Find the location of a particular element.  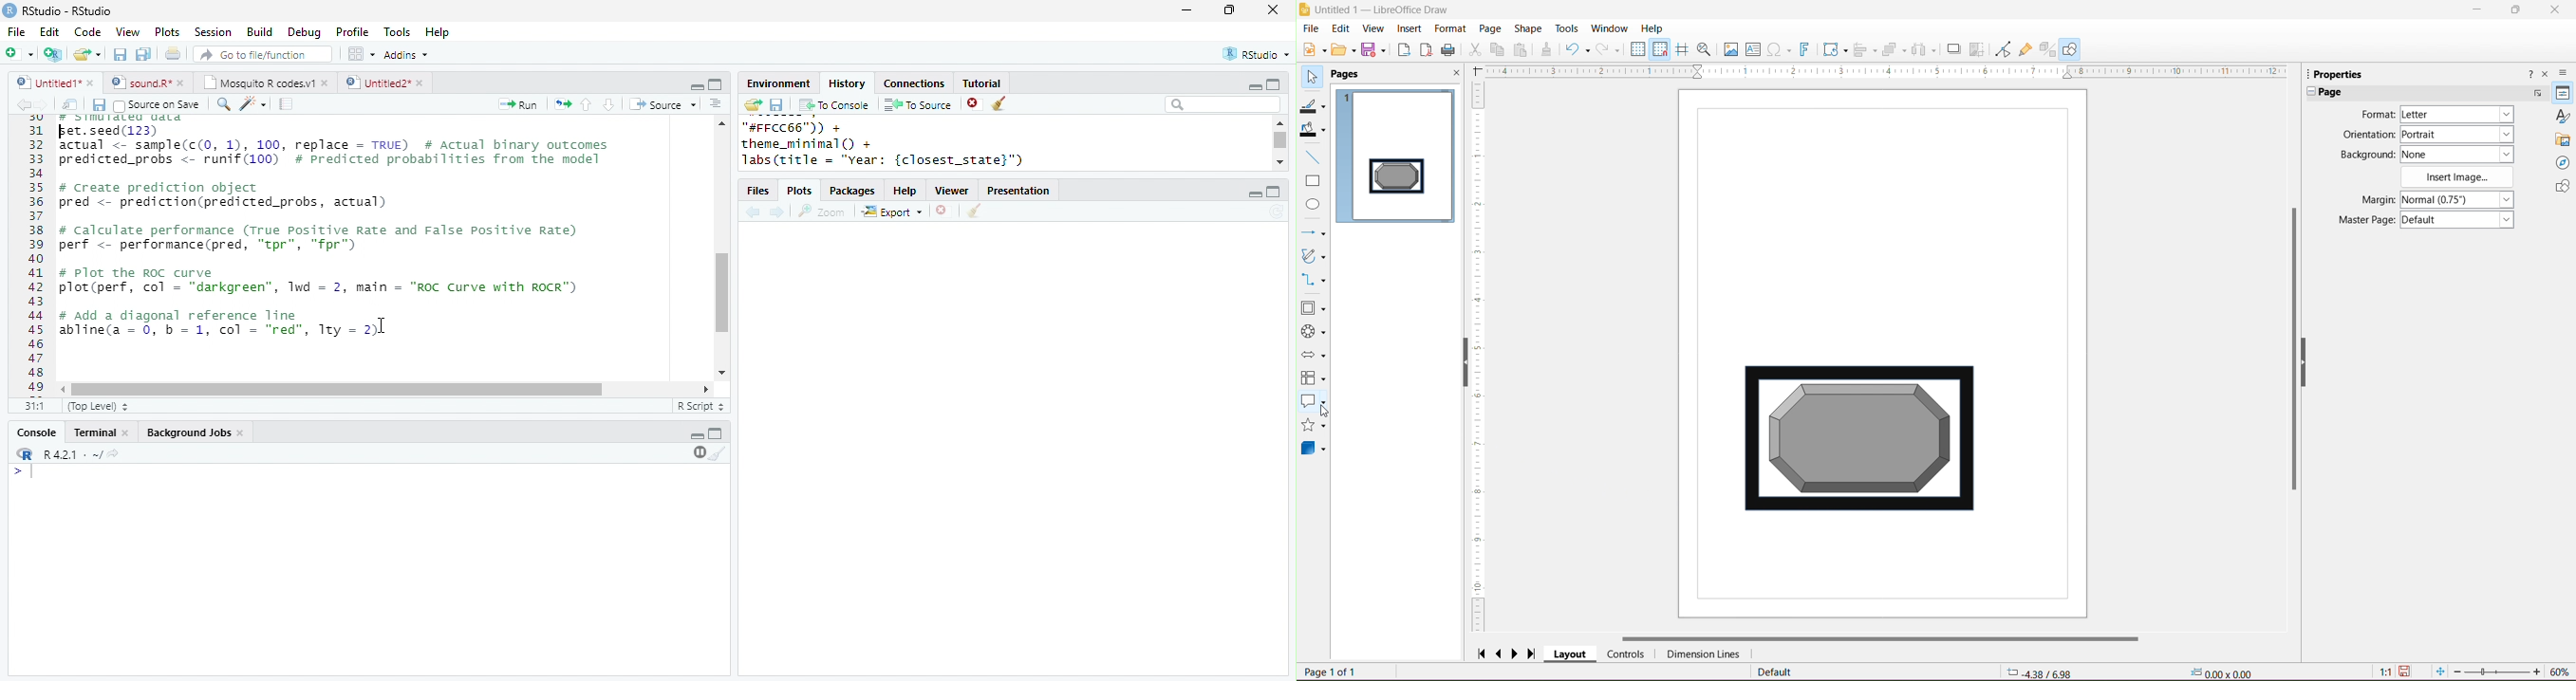

3D Objects is located at coordinates (1314, 450).